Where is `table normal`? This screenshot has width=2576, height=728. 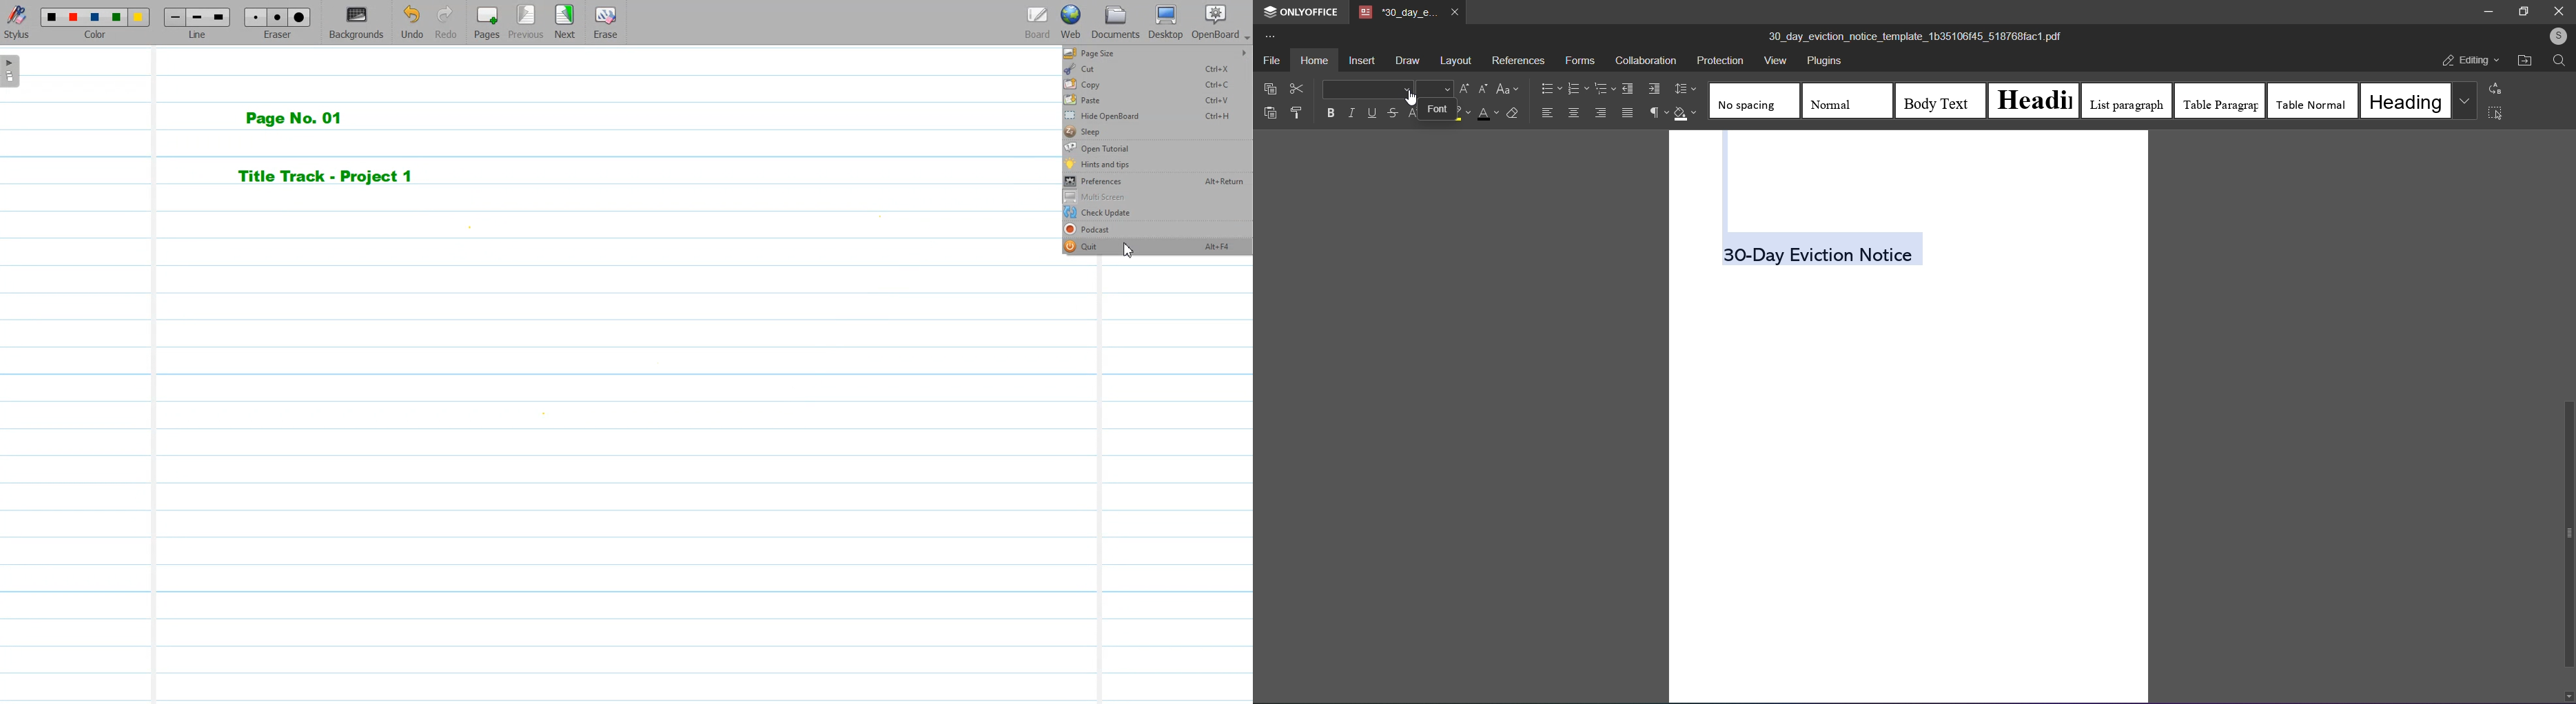
table normal is located at coordinates (2313, 101).